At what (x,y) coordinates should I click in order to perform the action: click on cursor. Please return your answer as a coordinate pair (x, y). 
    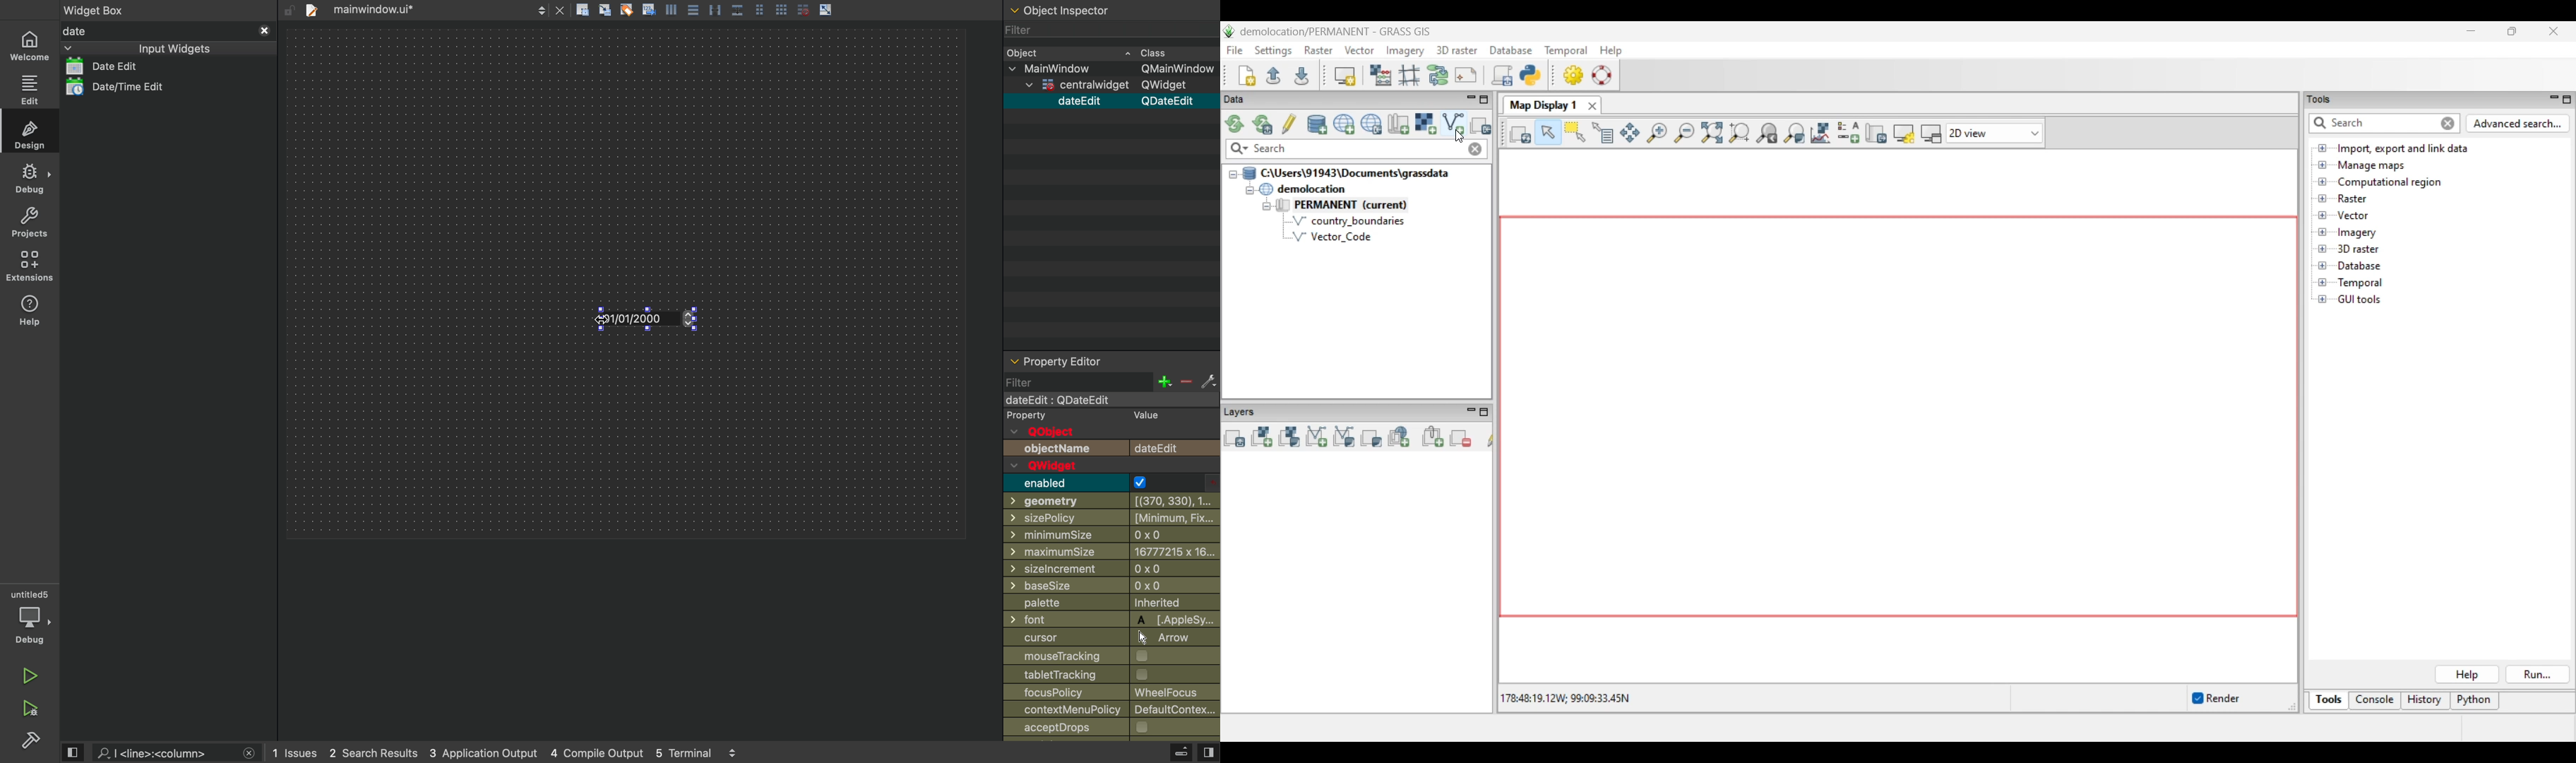
    Looking at the image, I should click on (600, 326).